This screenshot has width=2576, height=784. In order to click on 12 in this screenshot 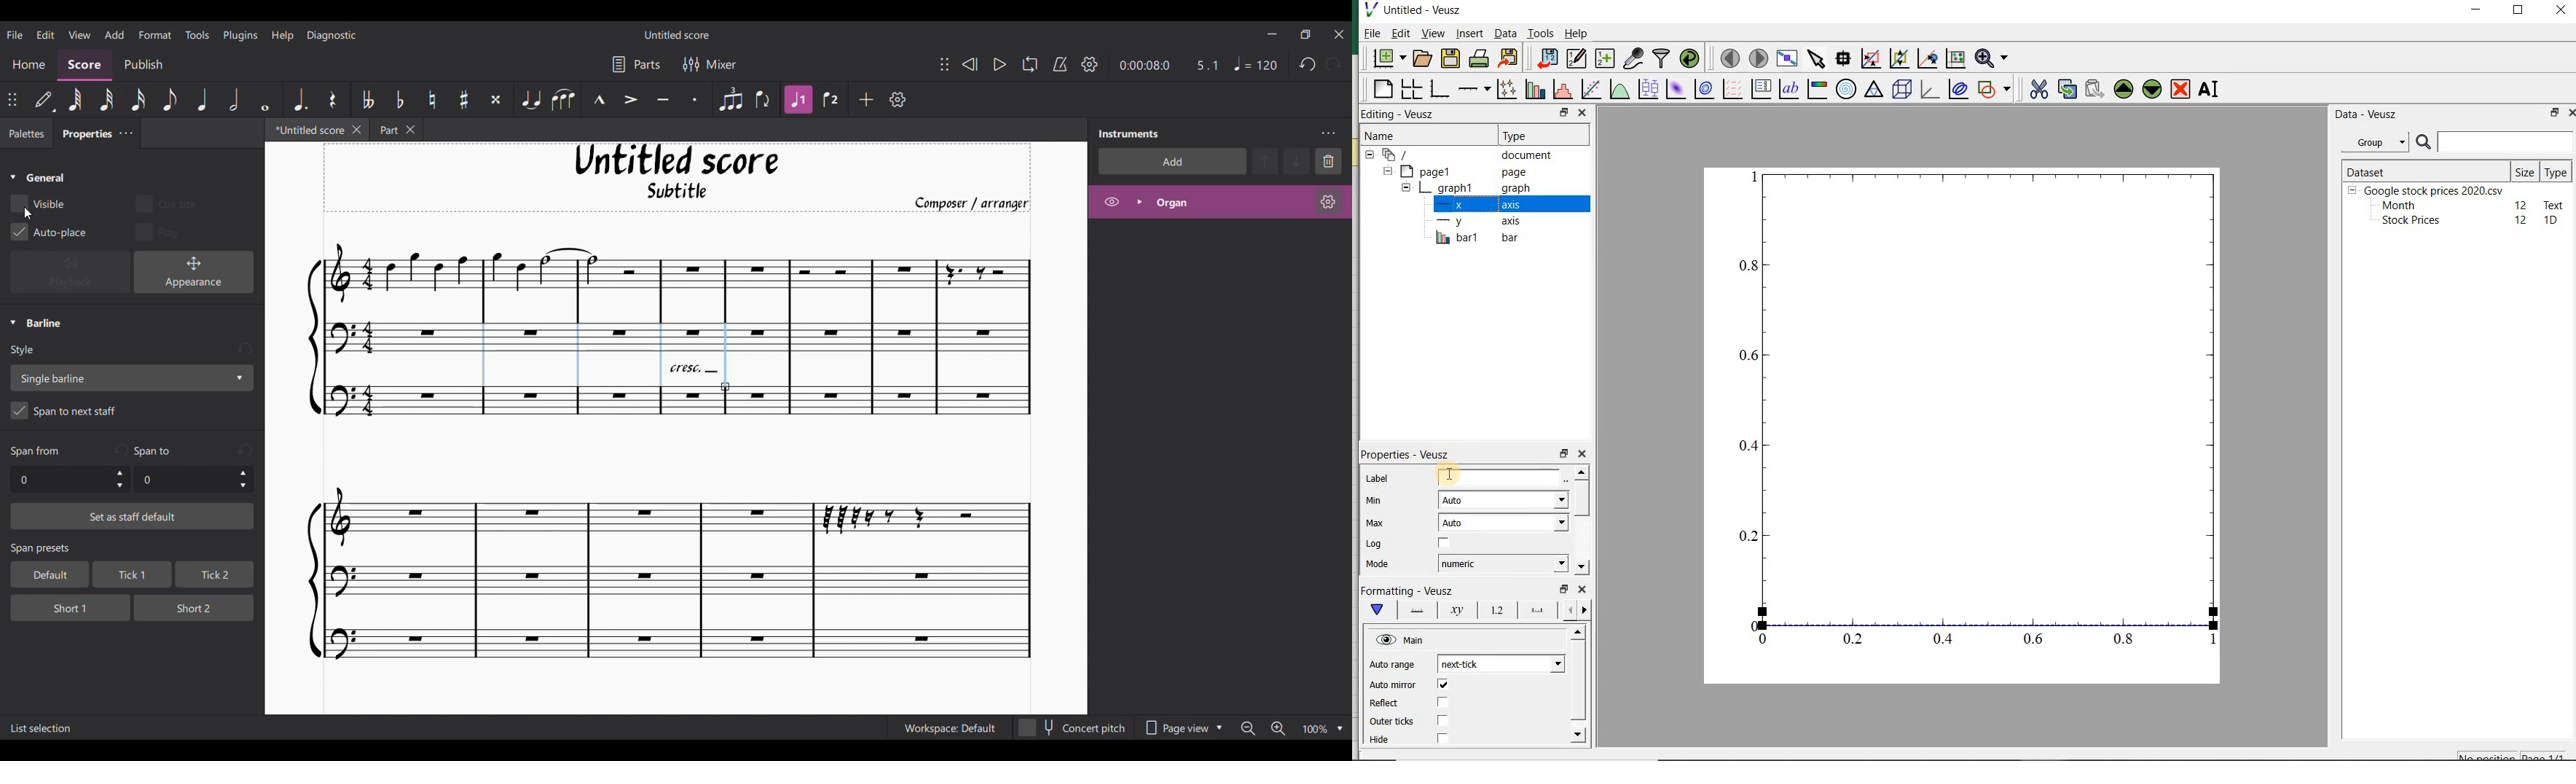, I will do `click(2521, 204)`.